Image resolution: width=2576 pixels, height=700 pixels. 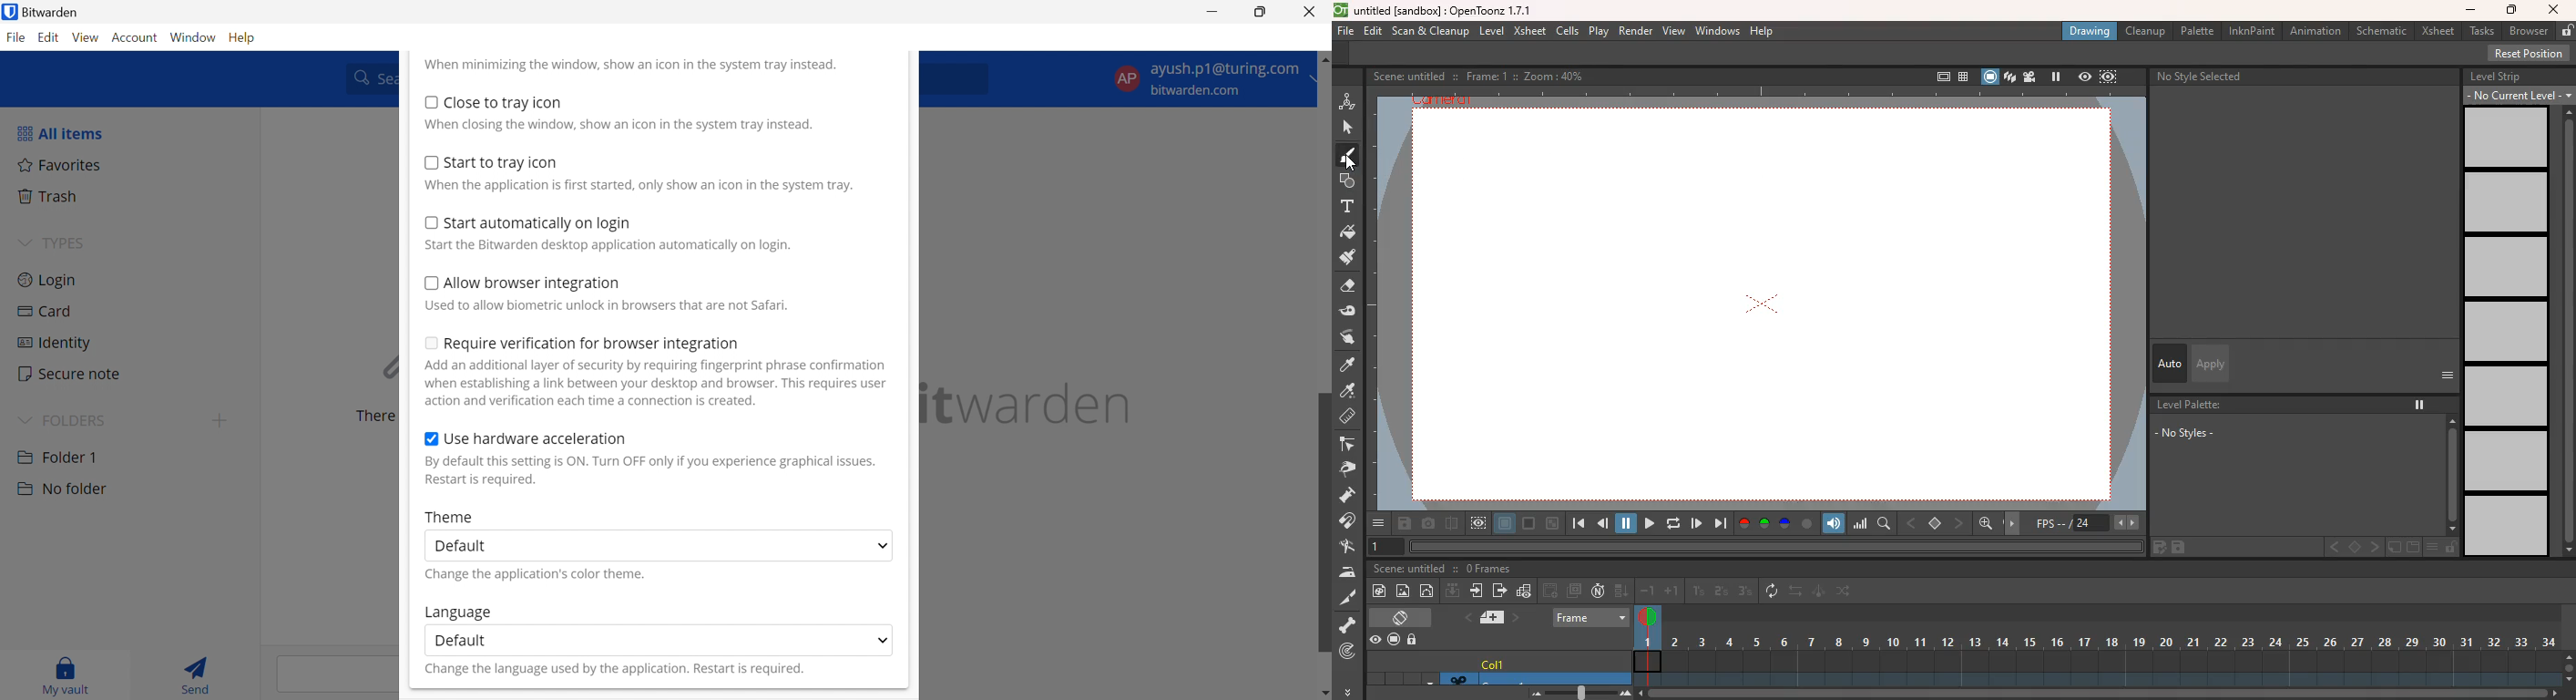 What do you see at coordinates (1347, 653) in the screenshot?
I see `locate` at bounding box center [1347, 653].